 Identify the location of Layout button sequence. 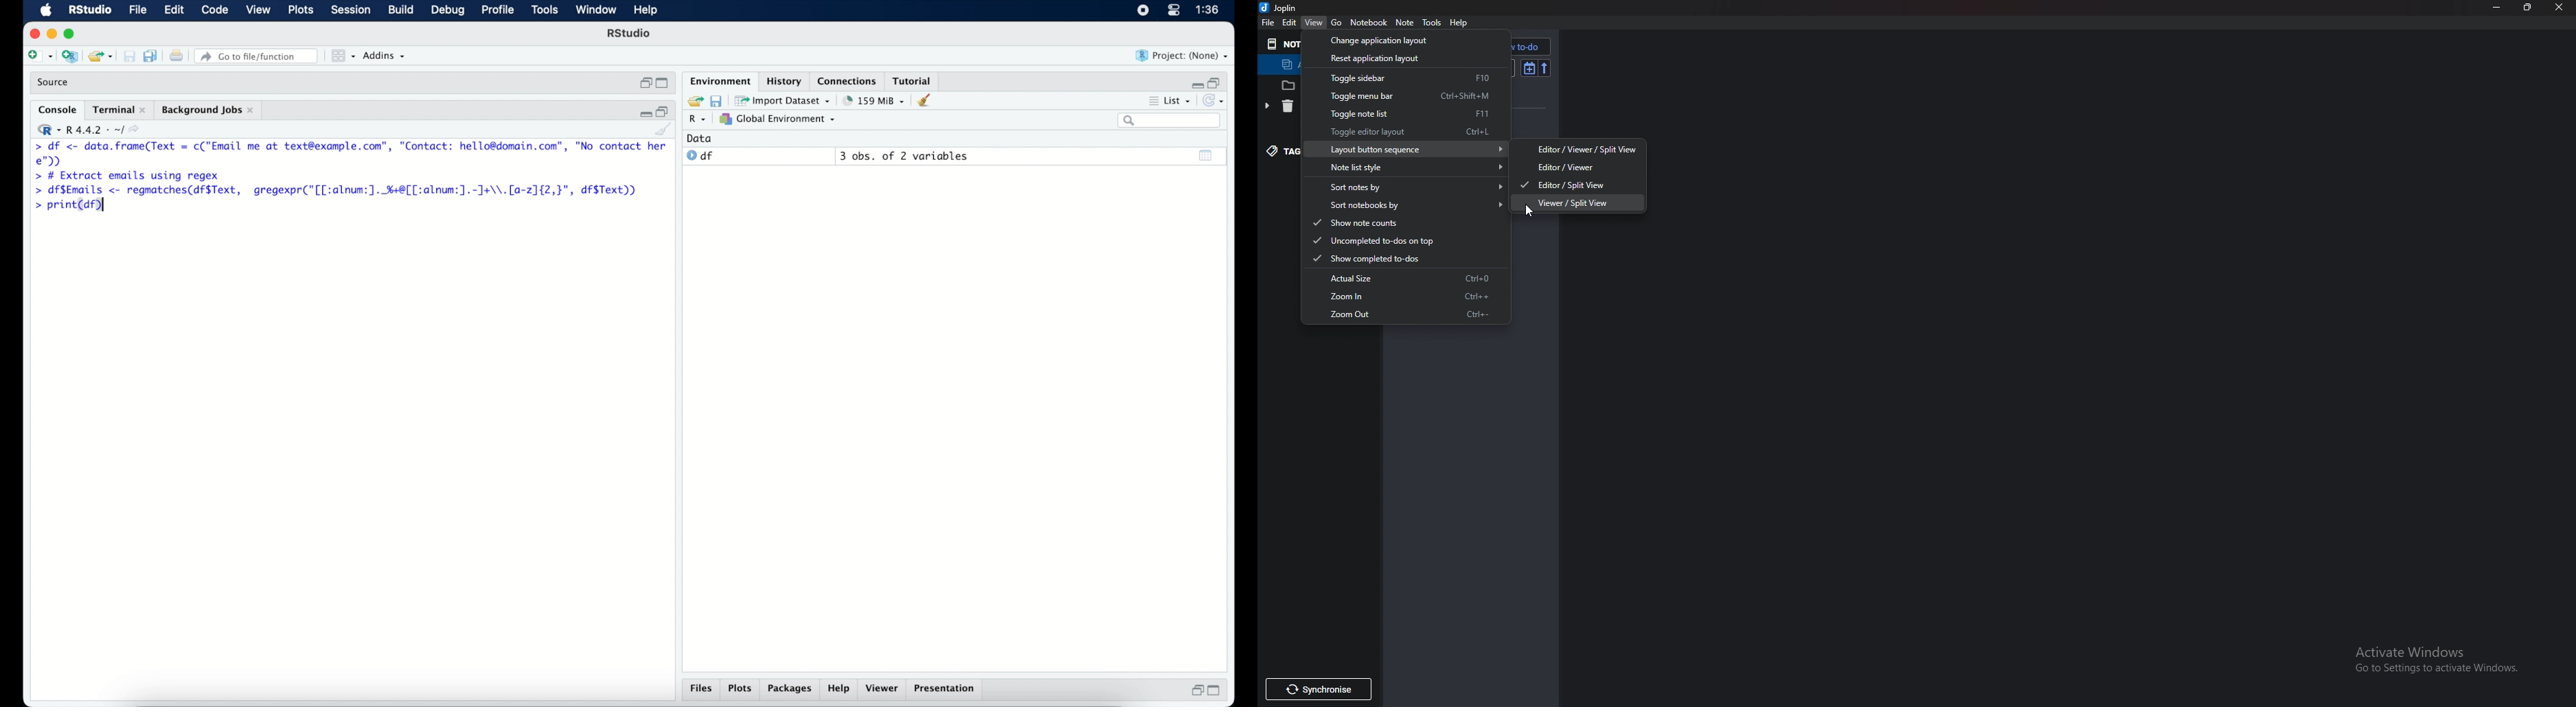
(1407, 150).